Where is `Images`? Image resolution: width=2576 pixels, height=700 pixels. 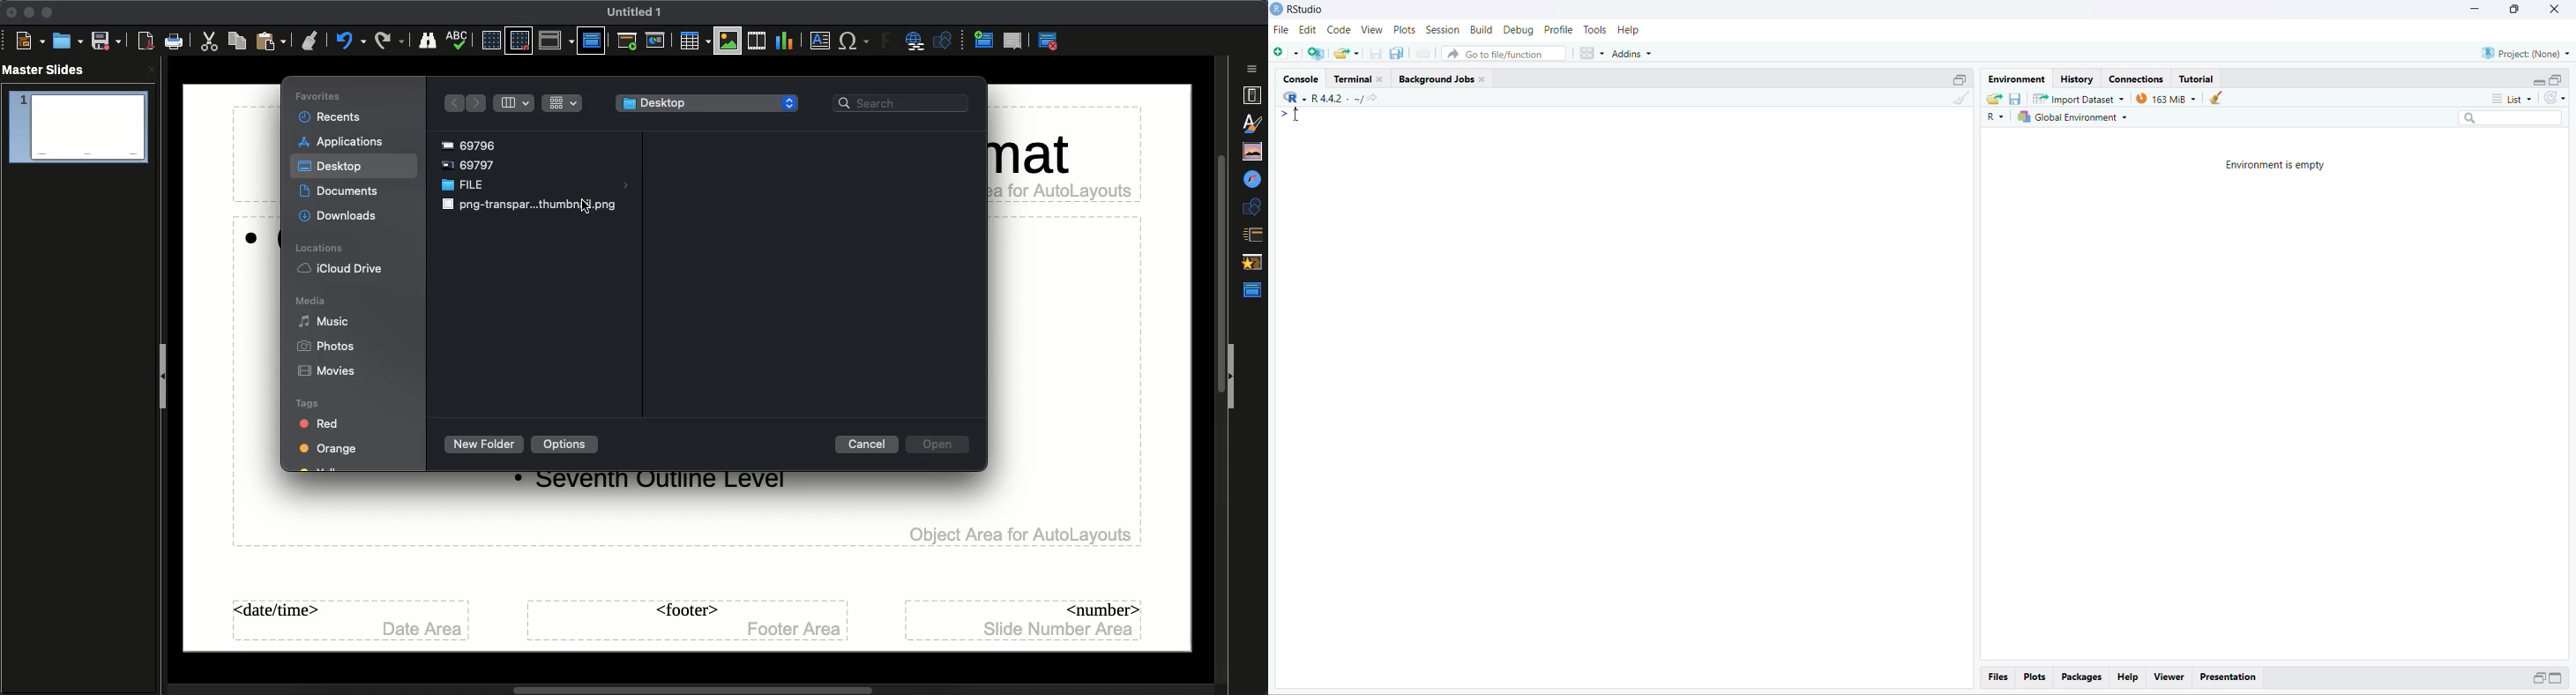 Images is located at coordinates (728, 41).